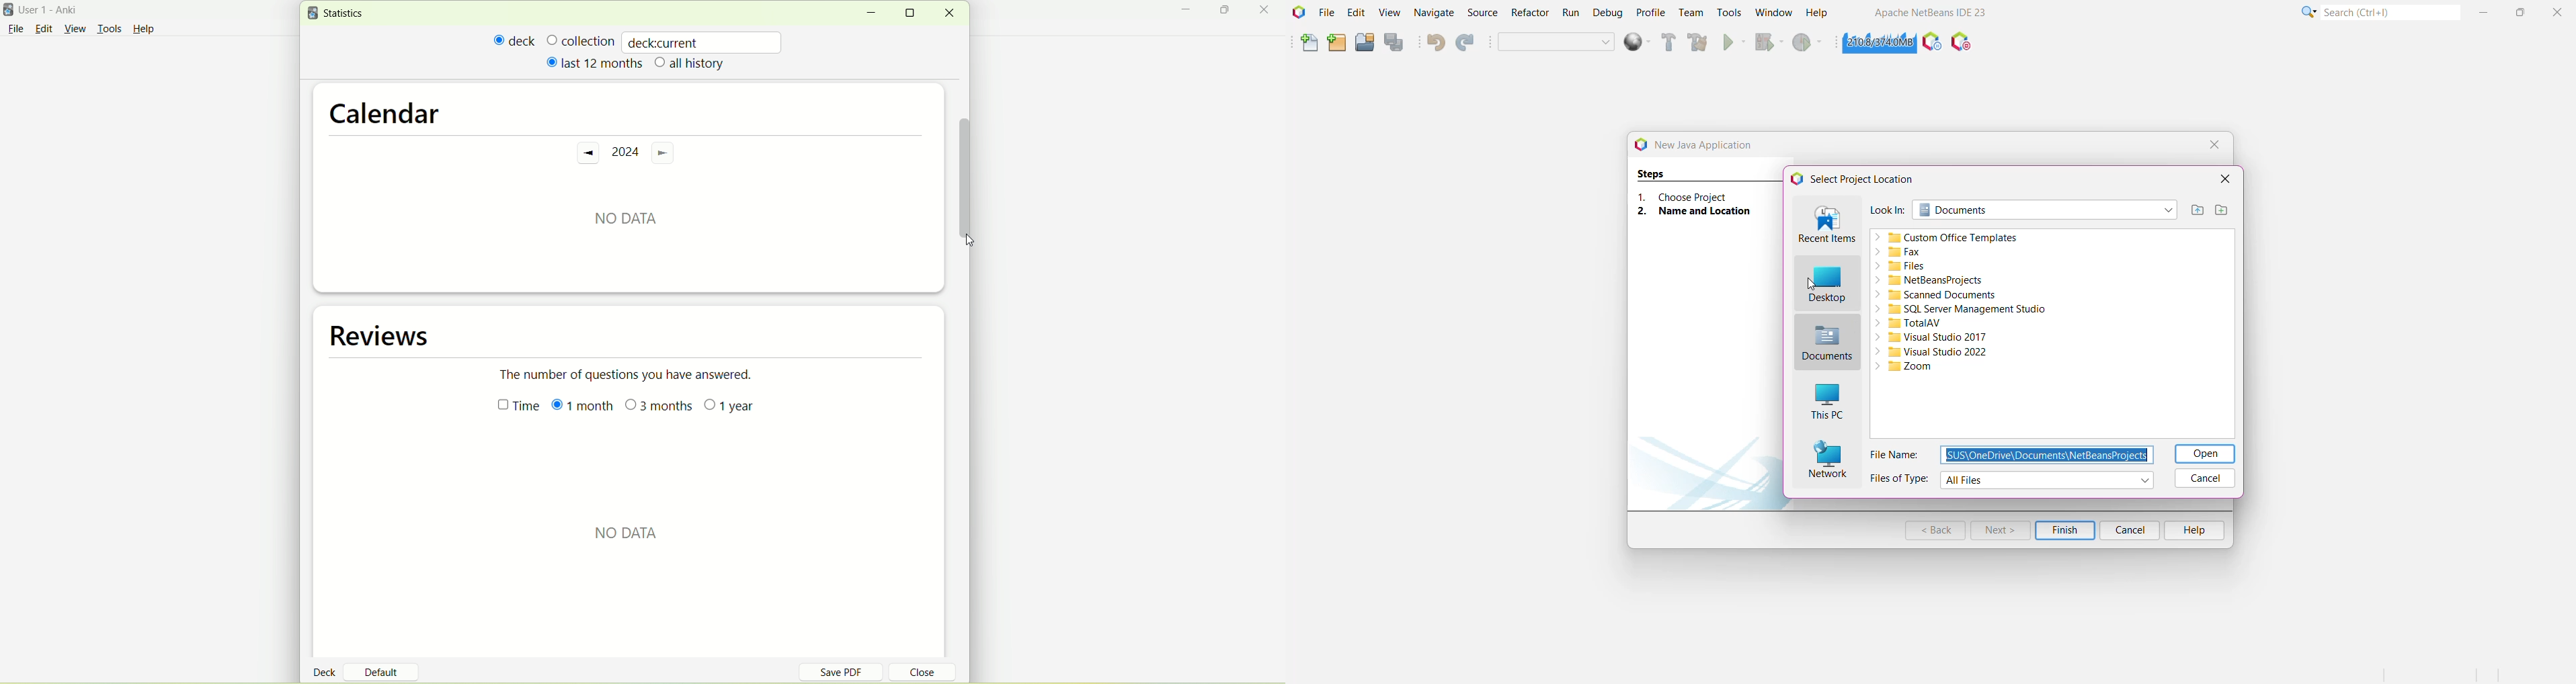  What do you see at coordinates (386, 667) in the screenshot?
I see `default` at bounding box center [386, 667].